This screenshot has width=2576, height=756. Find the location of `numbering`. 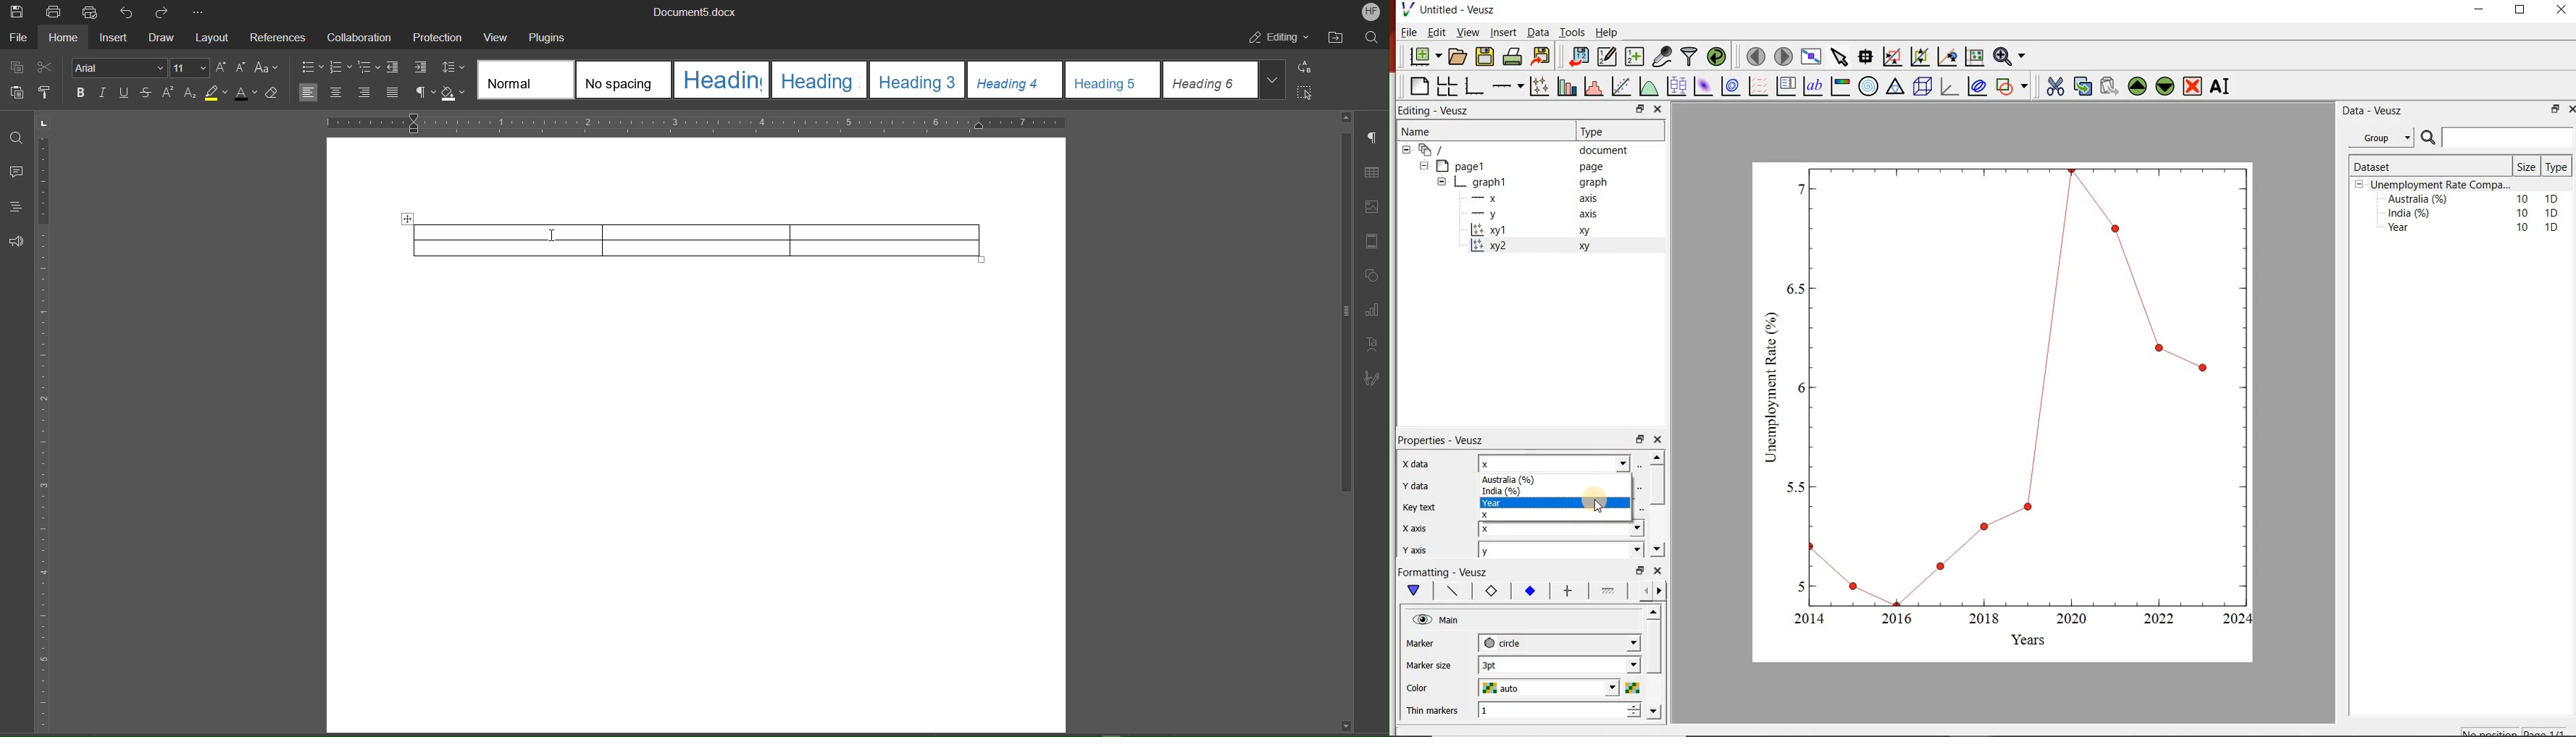

numbering is located at coordinates (340, 69).